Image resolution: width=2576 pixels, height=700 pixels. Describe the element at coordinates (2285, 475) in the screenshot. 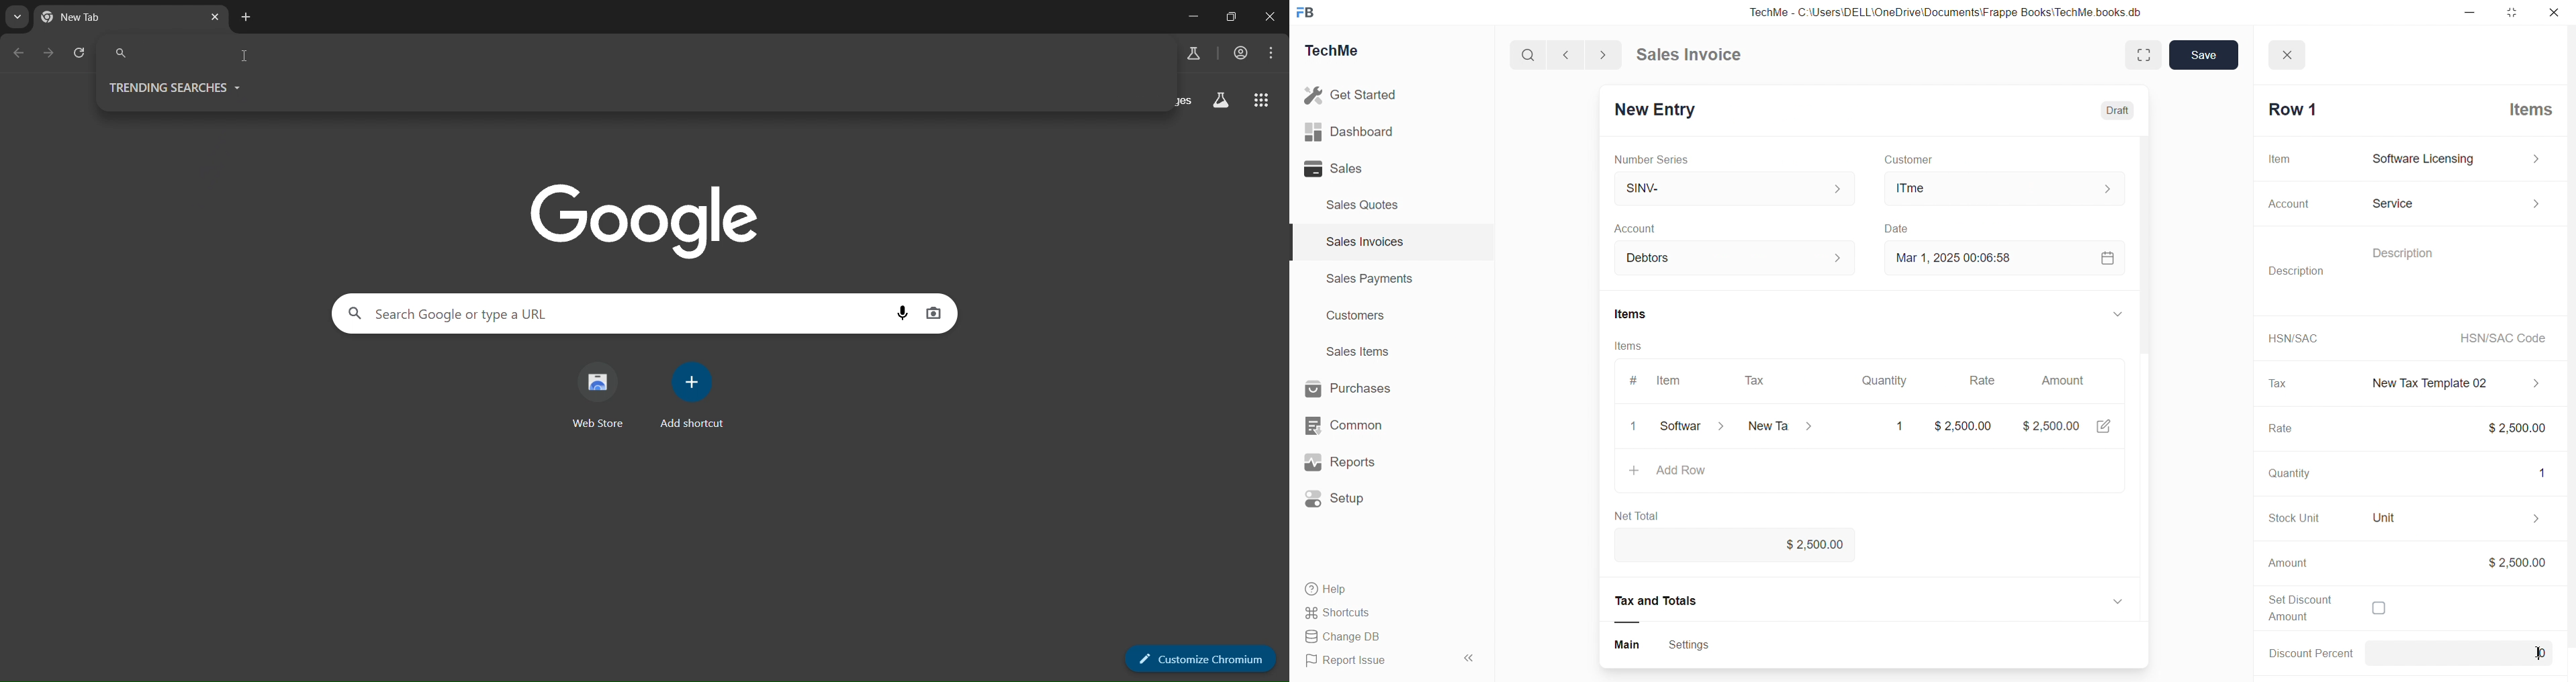

I see `Quantity` at that location.